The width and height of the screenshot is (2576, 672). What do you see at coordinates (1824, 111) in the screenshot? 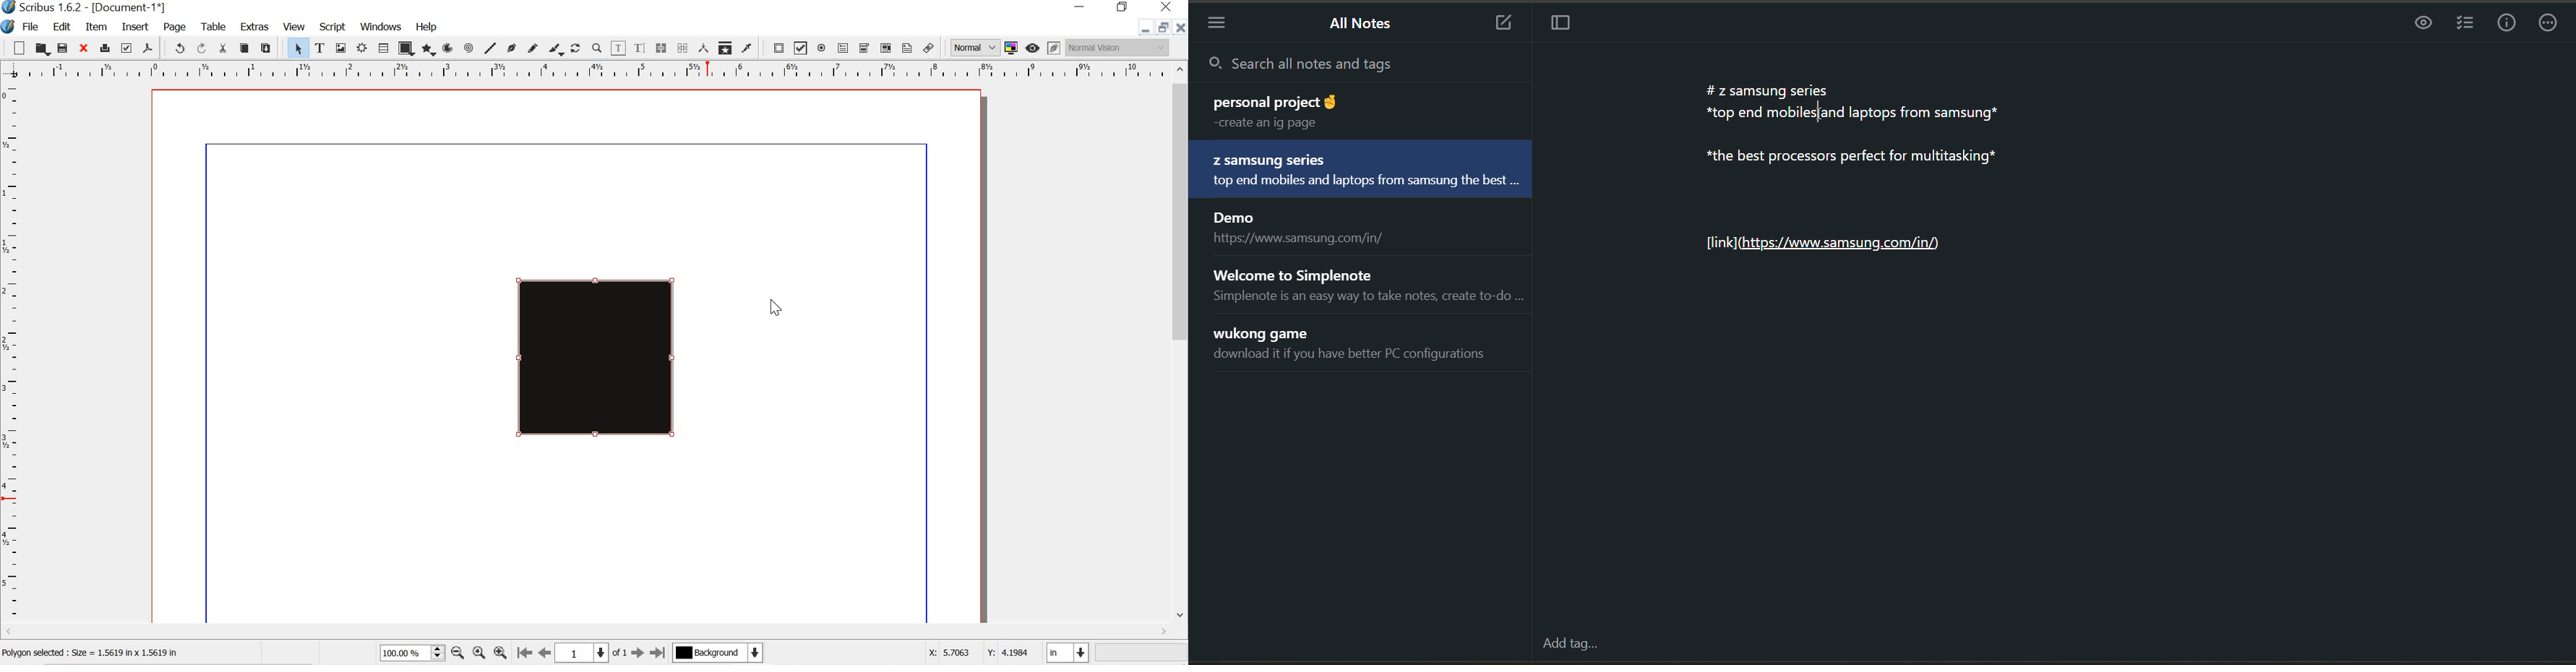
I see `cursor` at bounding box center [1824, 111].